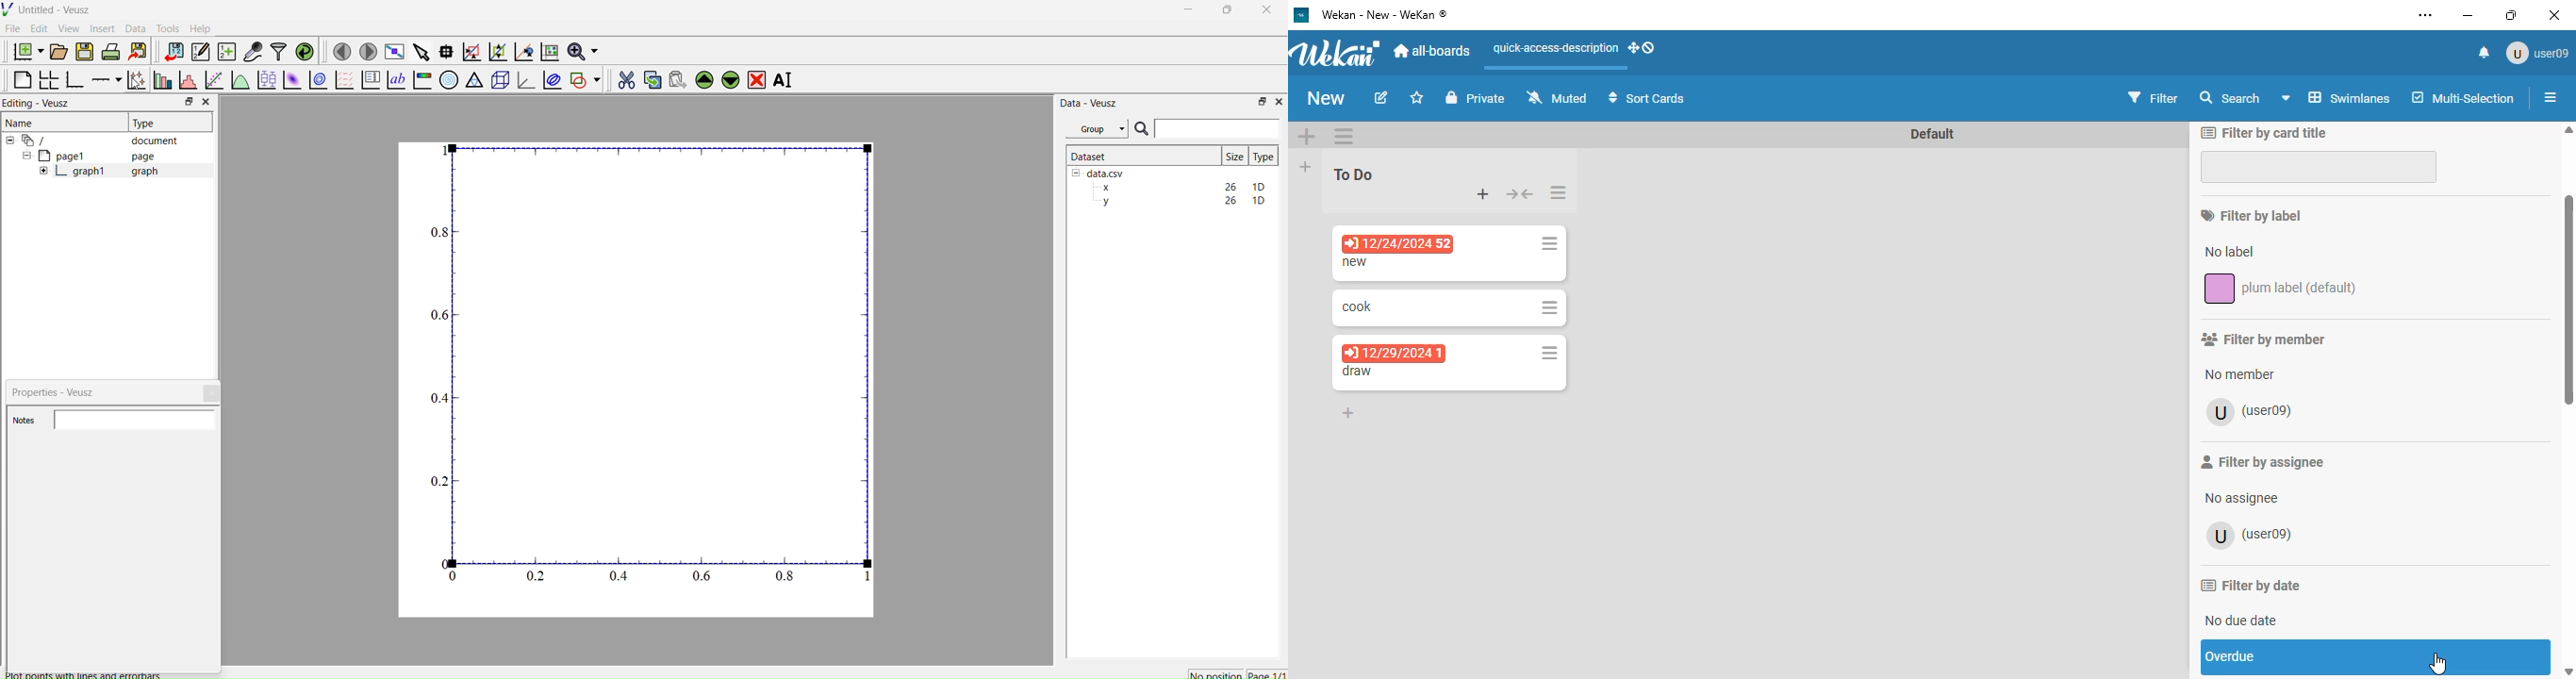  What do you see at coordinates (186, 103) in the screenshot?
I see `Restore down` at bounding box center [186, 103].